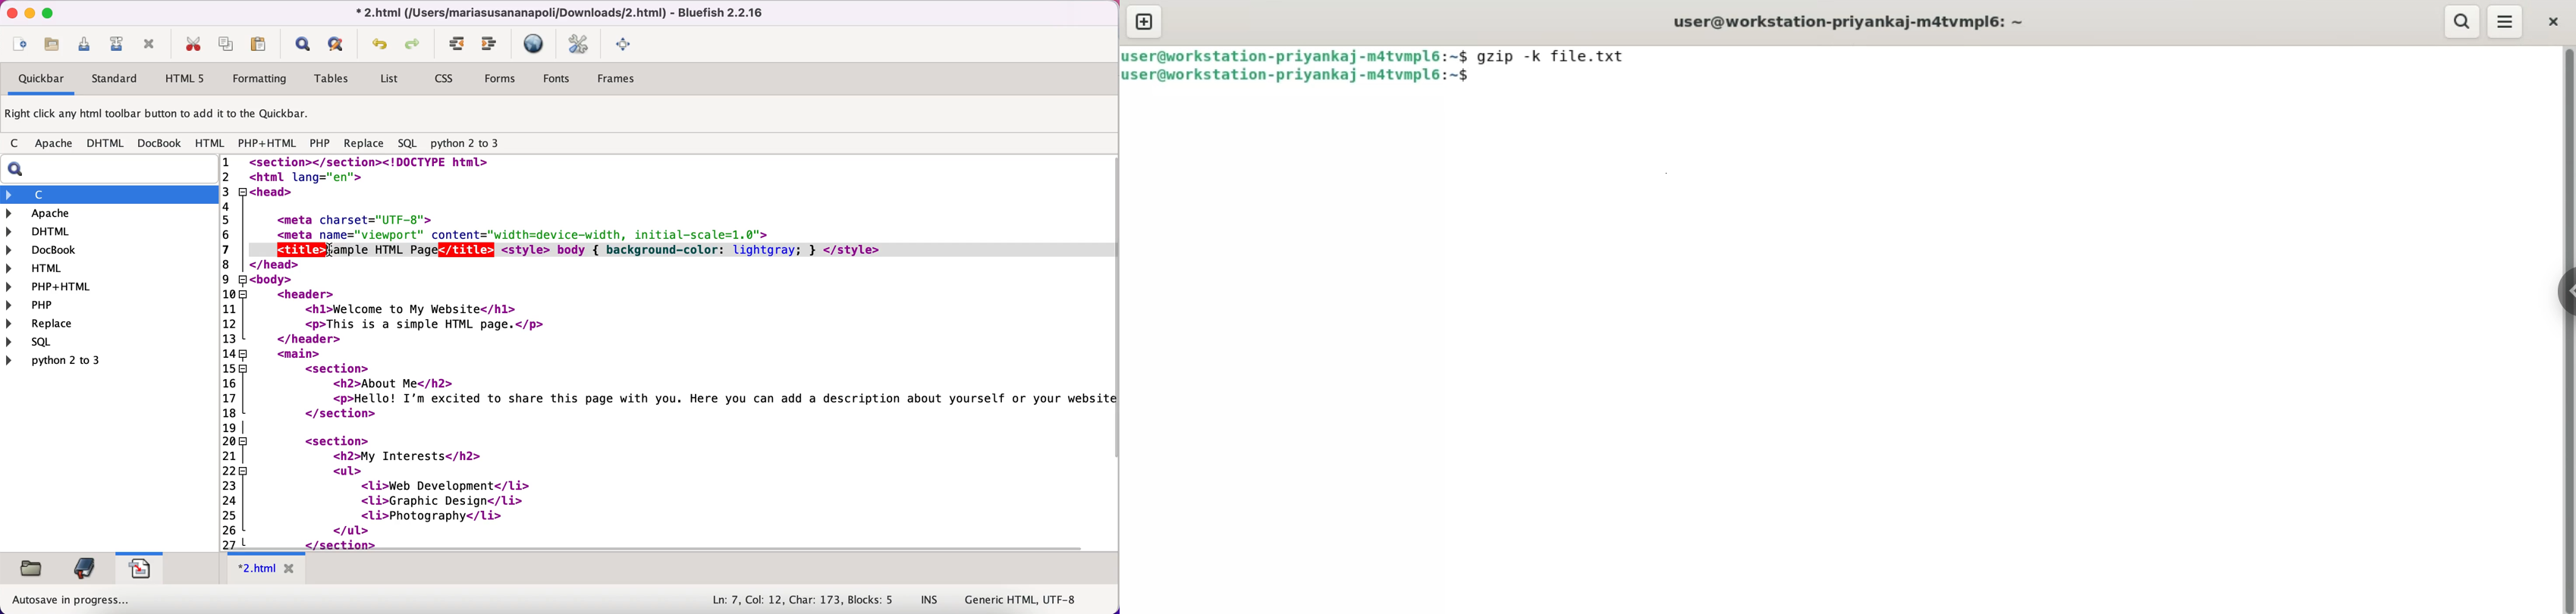 The width and height of the screenshot is (2576, 616). Describe the element at coordinates (579, 45) in the screenshot. I see `edit preferences` at that location.